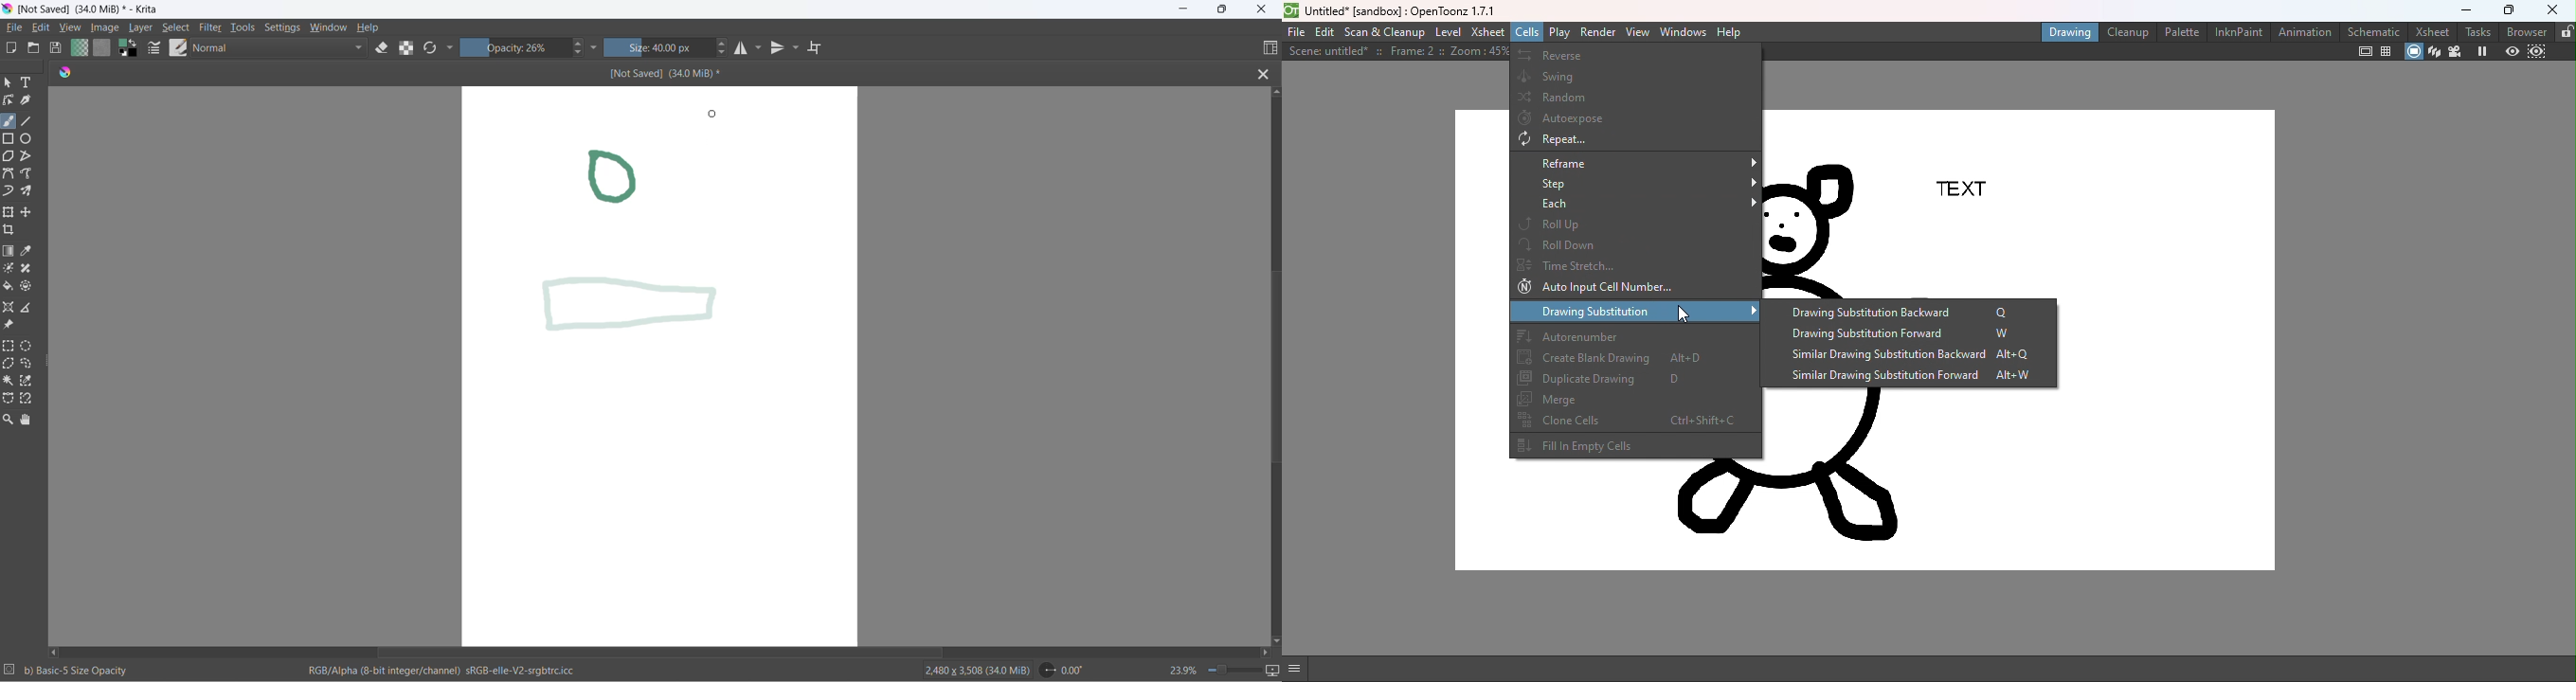 Image resolution: width=2576 pixels, height=700 pixels. Describe the element at coordinates (58, 47) in the screenshot. I see `save document` at that location.